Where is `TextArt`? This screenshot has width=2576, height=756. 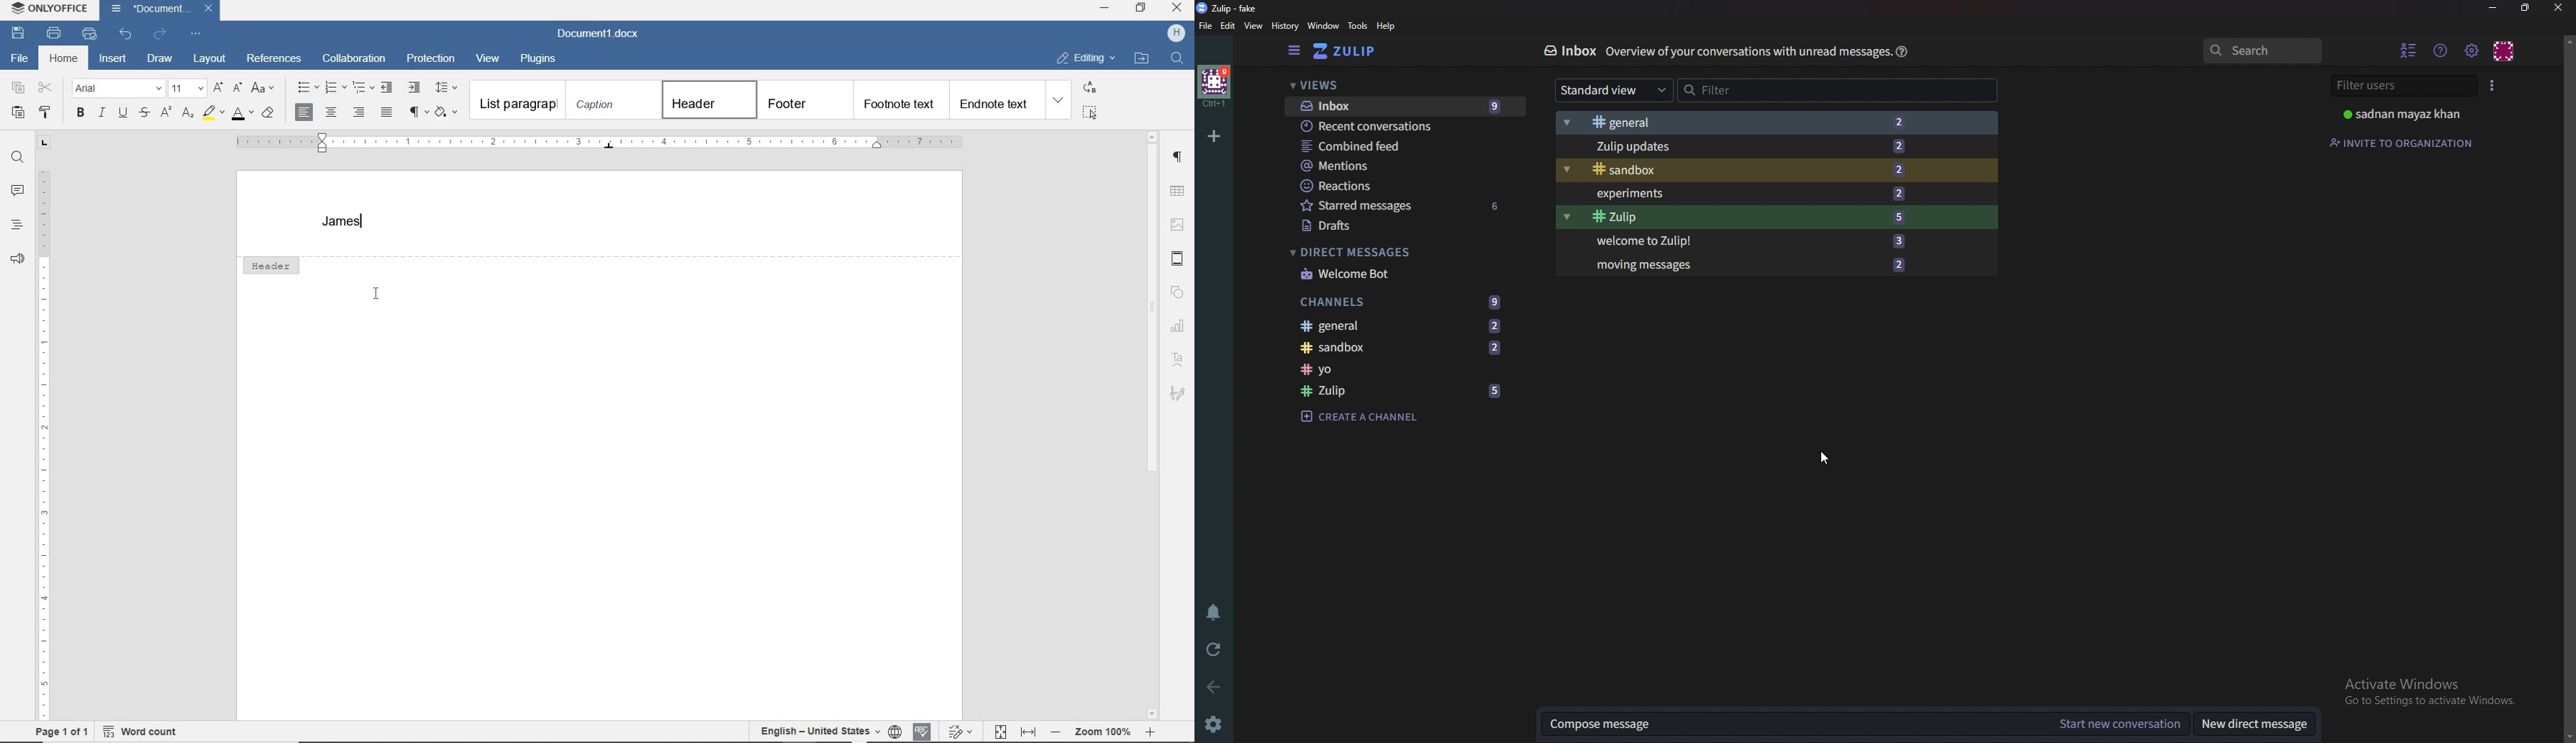 TextArt is located at coordinates (1178, 359).